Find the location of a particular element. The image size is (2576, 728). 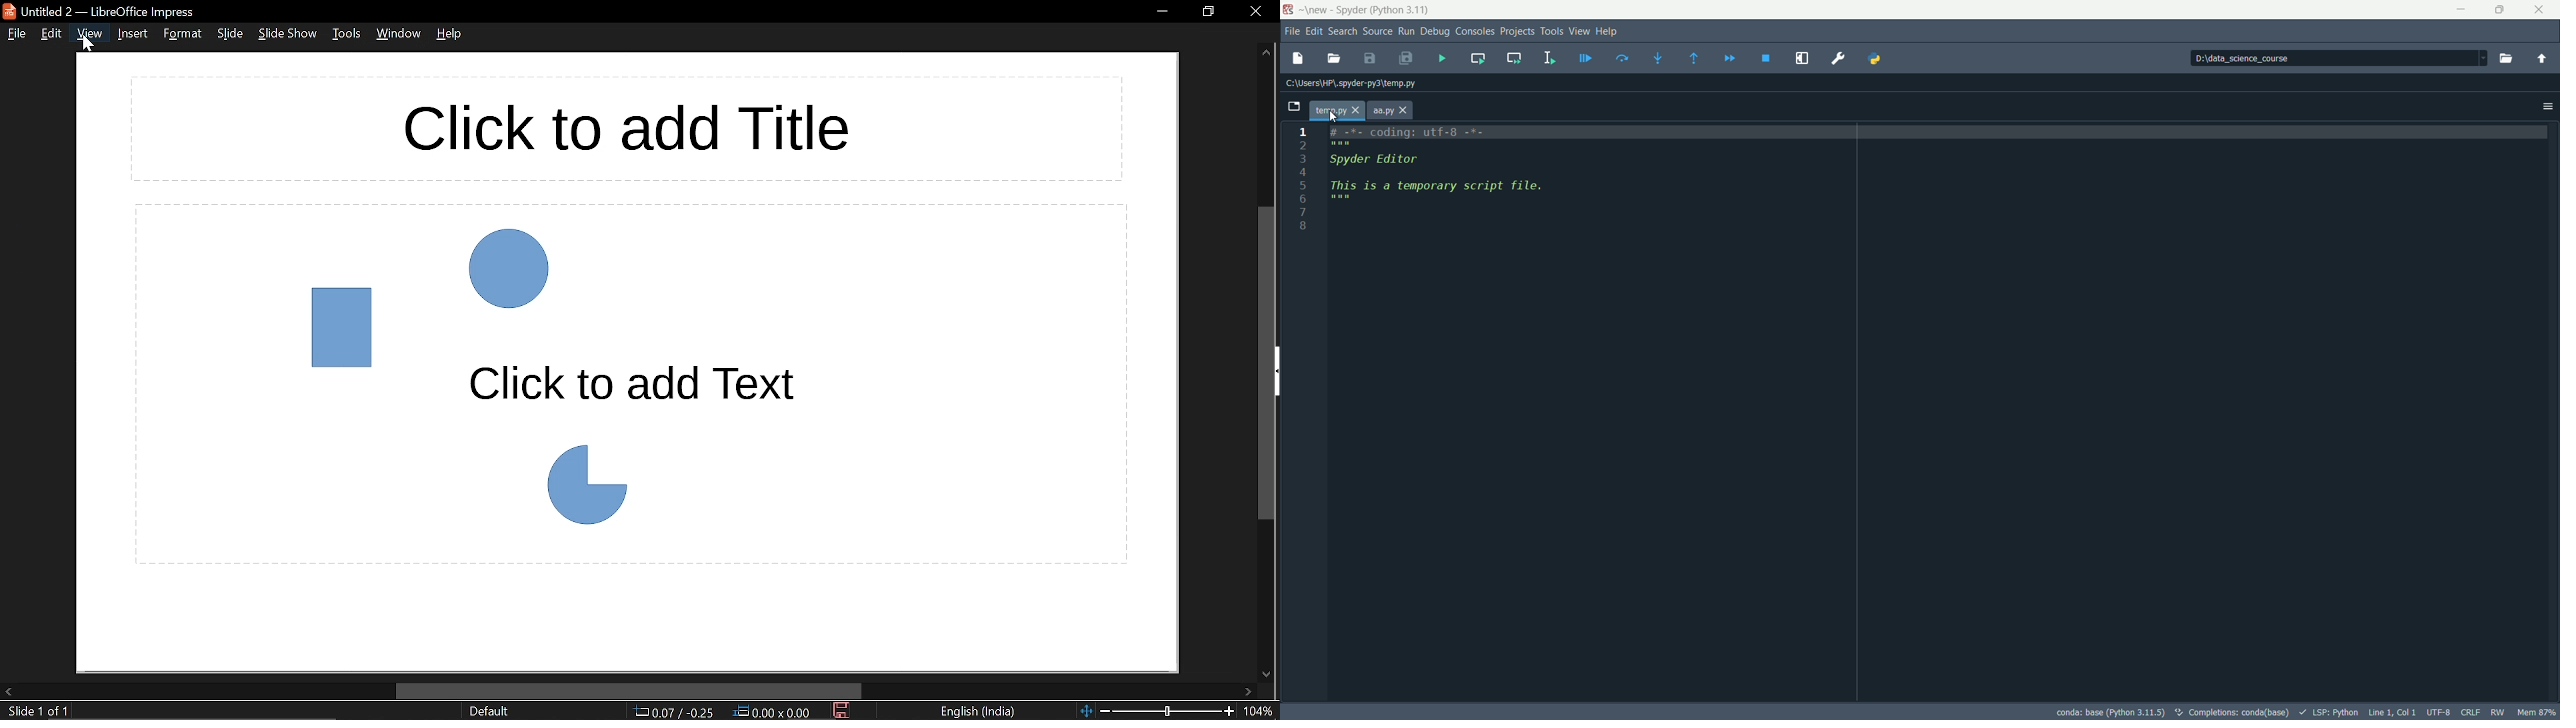

Horizontal scrollbar is located at coordinates (630, 690).